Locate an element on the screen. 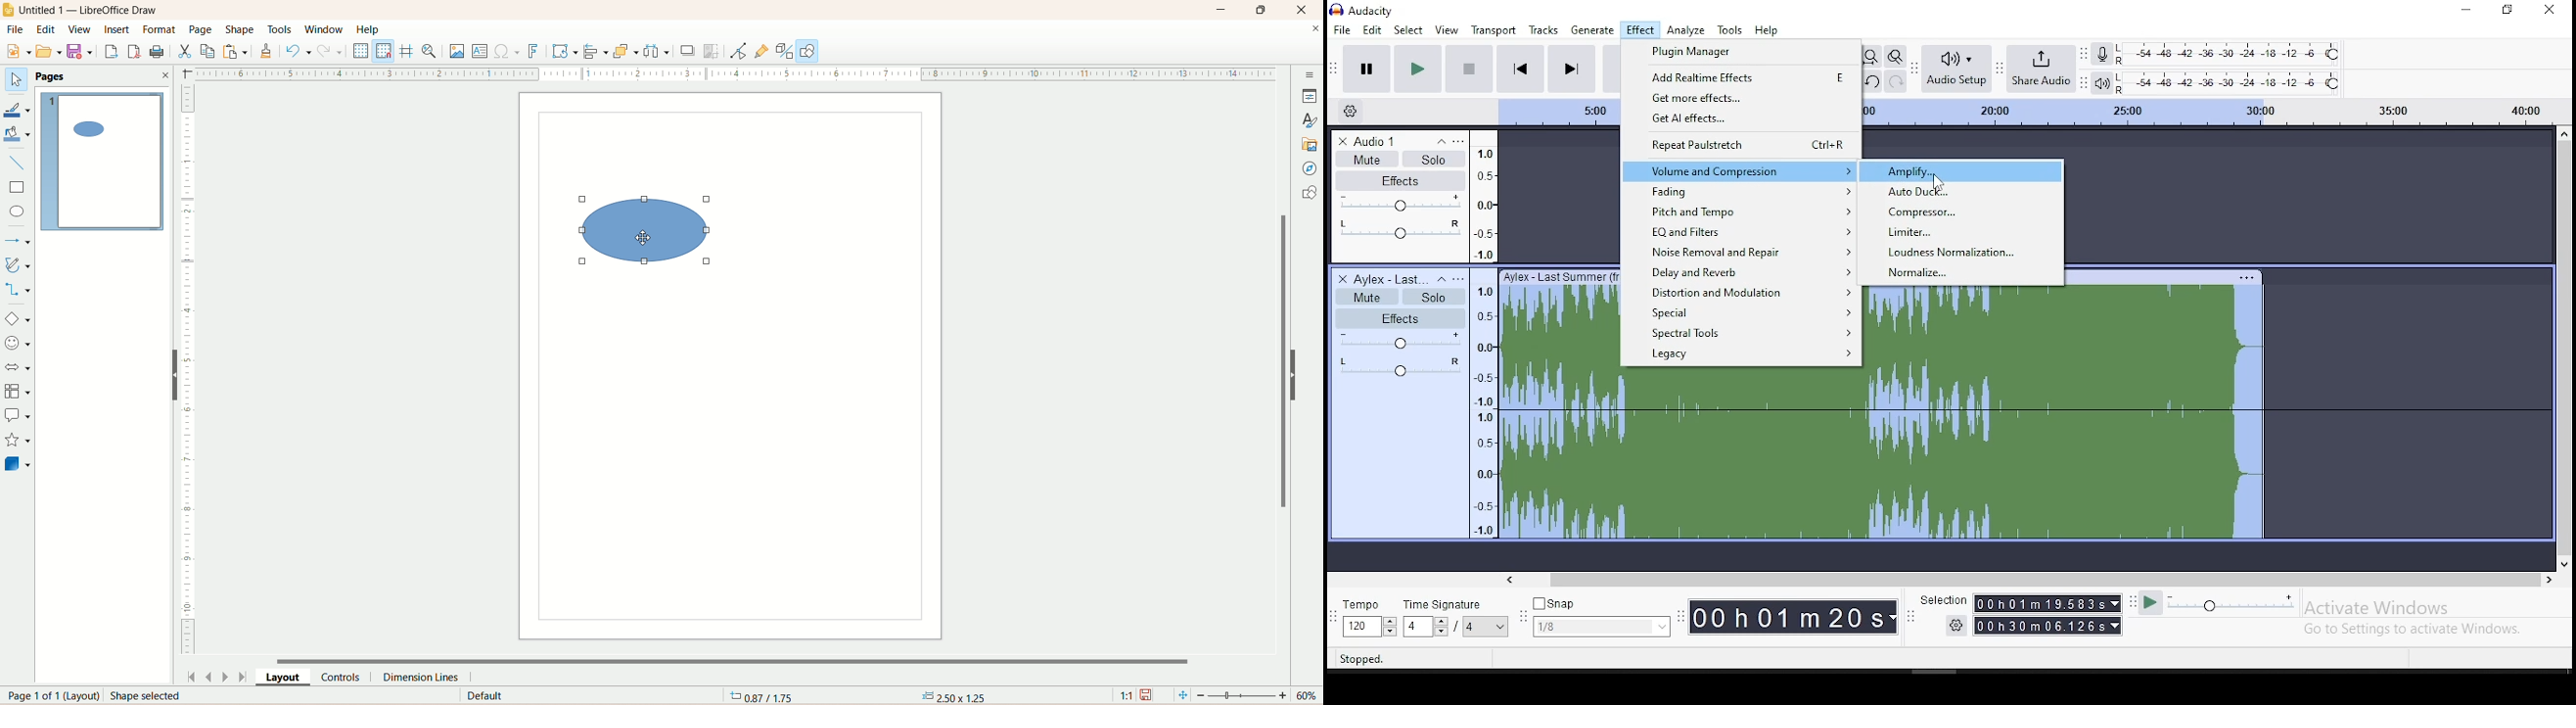 The height and width of the screenshot is (728, 2576). coordinates is located at coordinates (767, 697).